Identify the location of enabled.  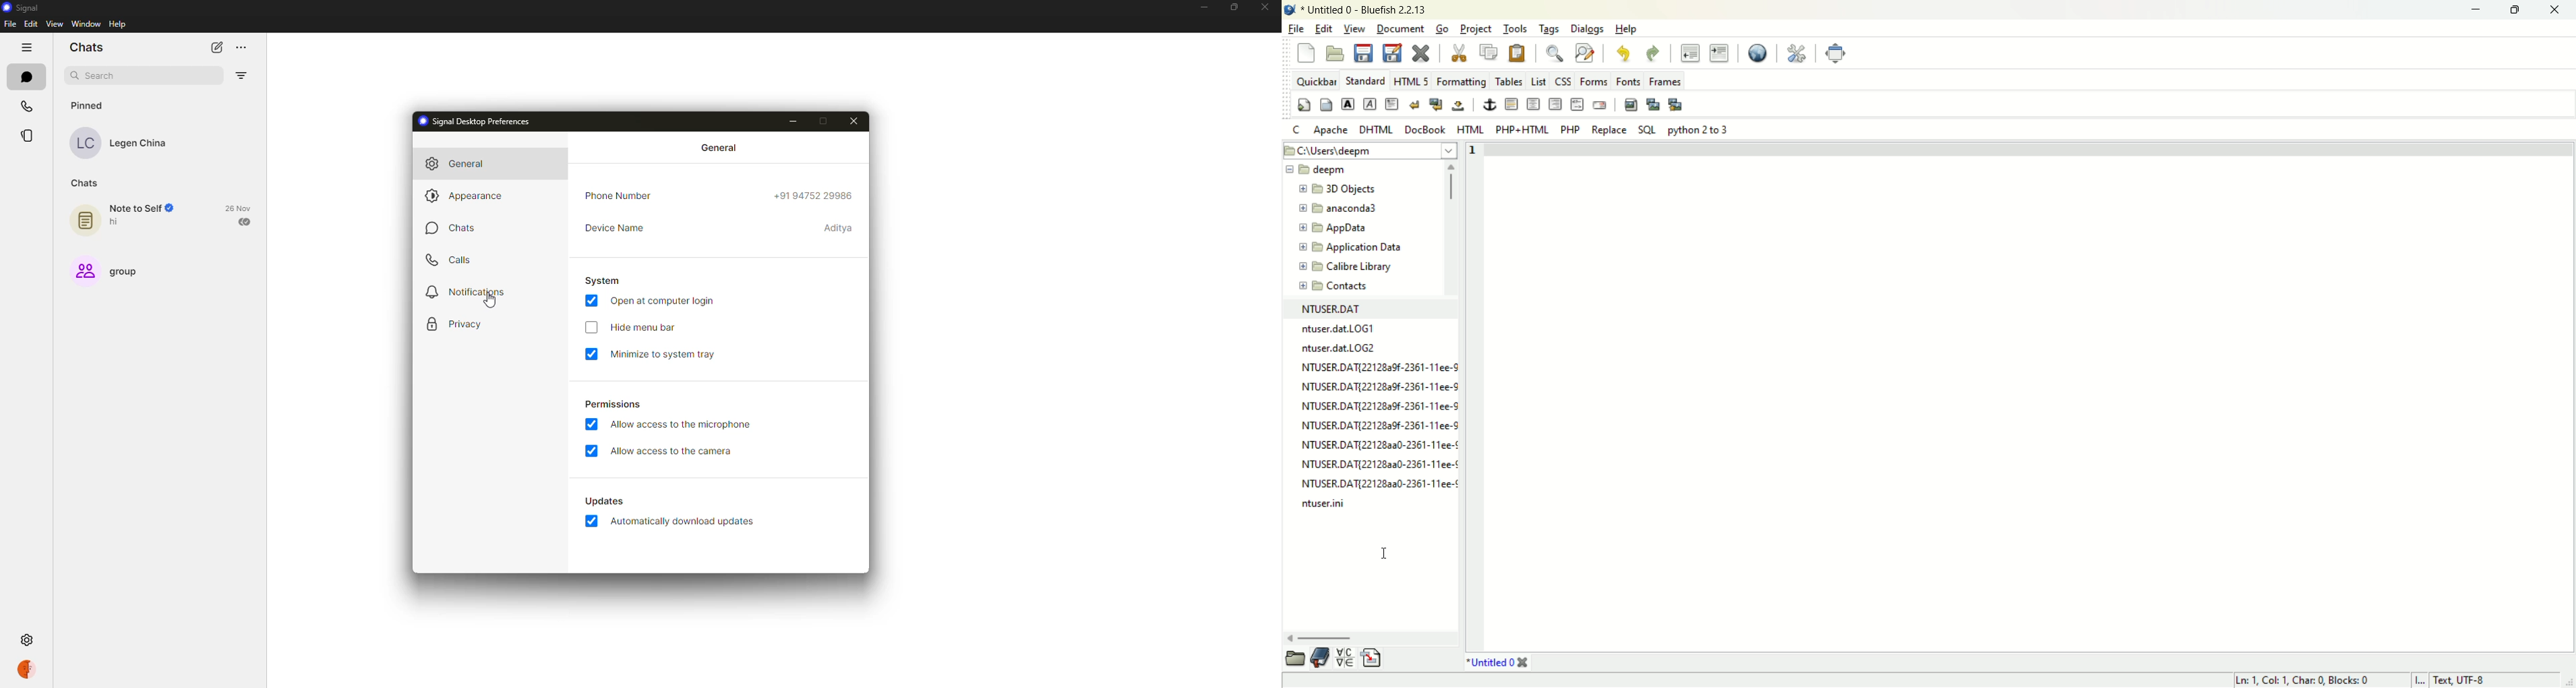
(591, 451).